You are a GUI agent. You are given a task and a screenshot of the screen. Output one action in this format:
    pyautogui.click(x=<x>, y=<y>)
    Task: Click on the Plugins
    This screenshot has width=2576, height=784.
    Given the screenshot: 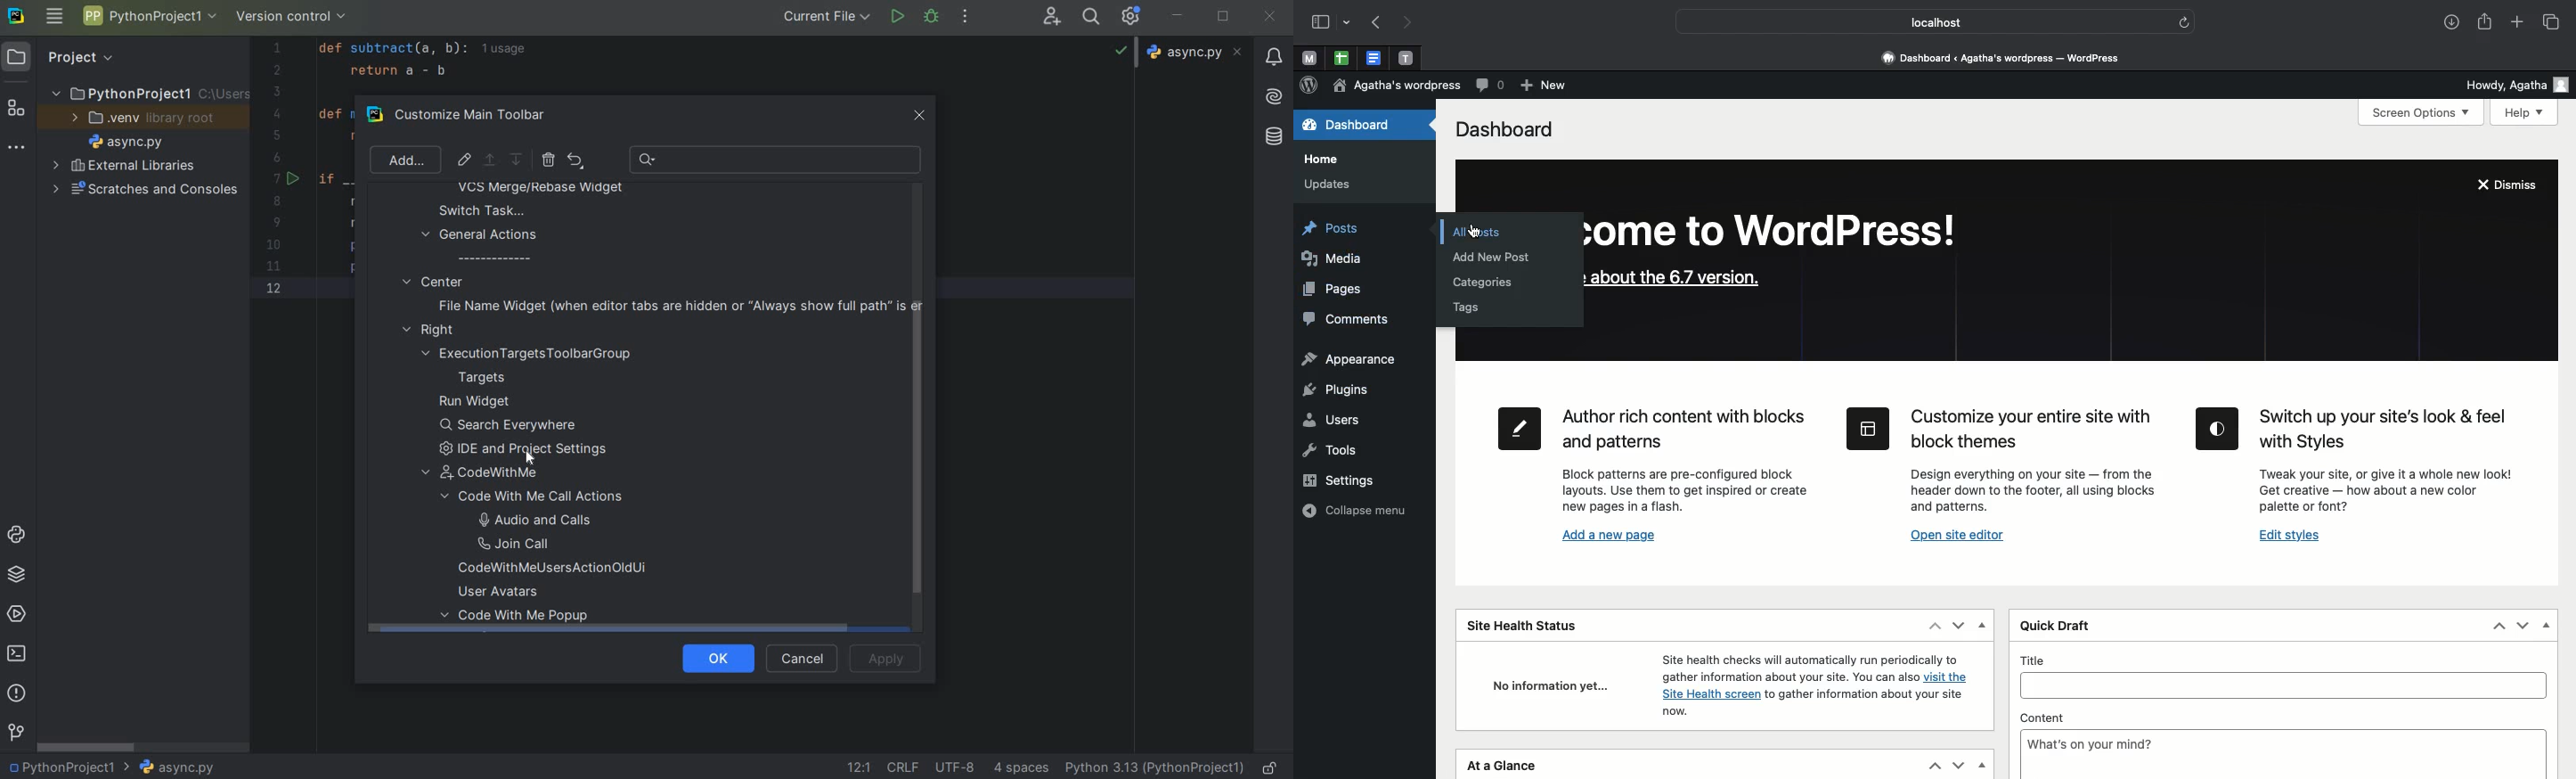 What is the action you would take?
    pyautogui.click(x=1337, y=390)
    